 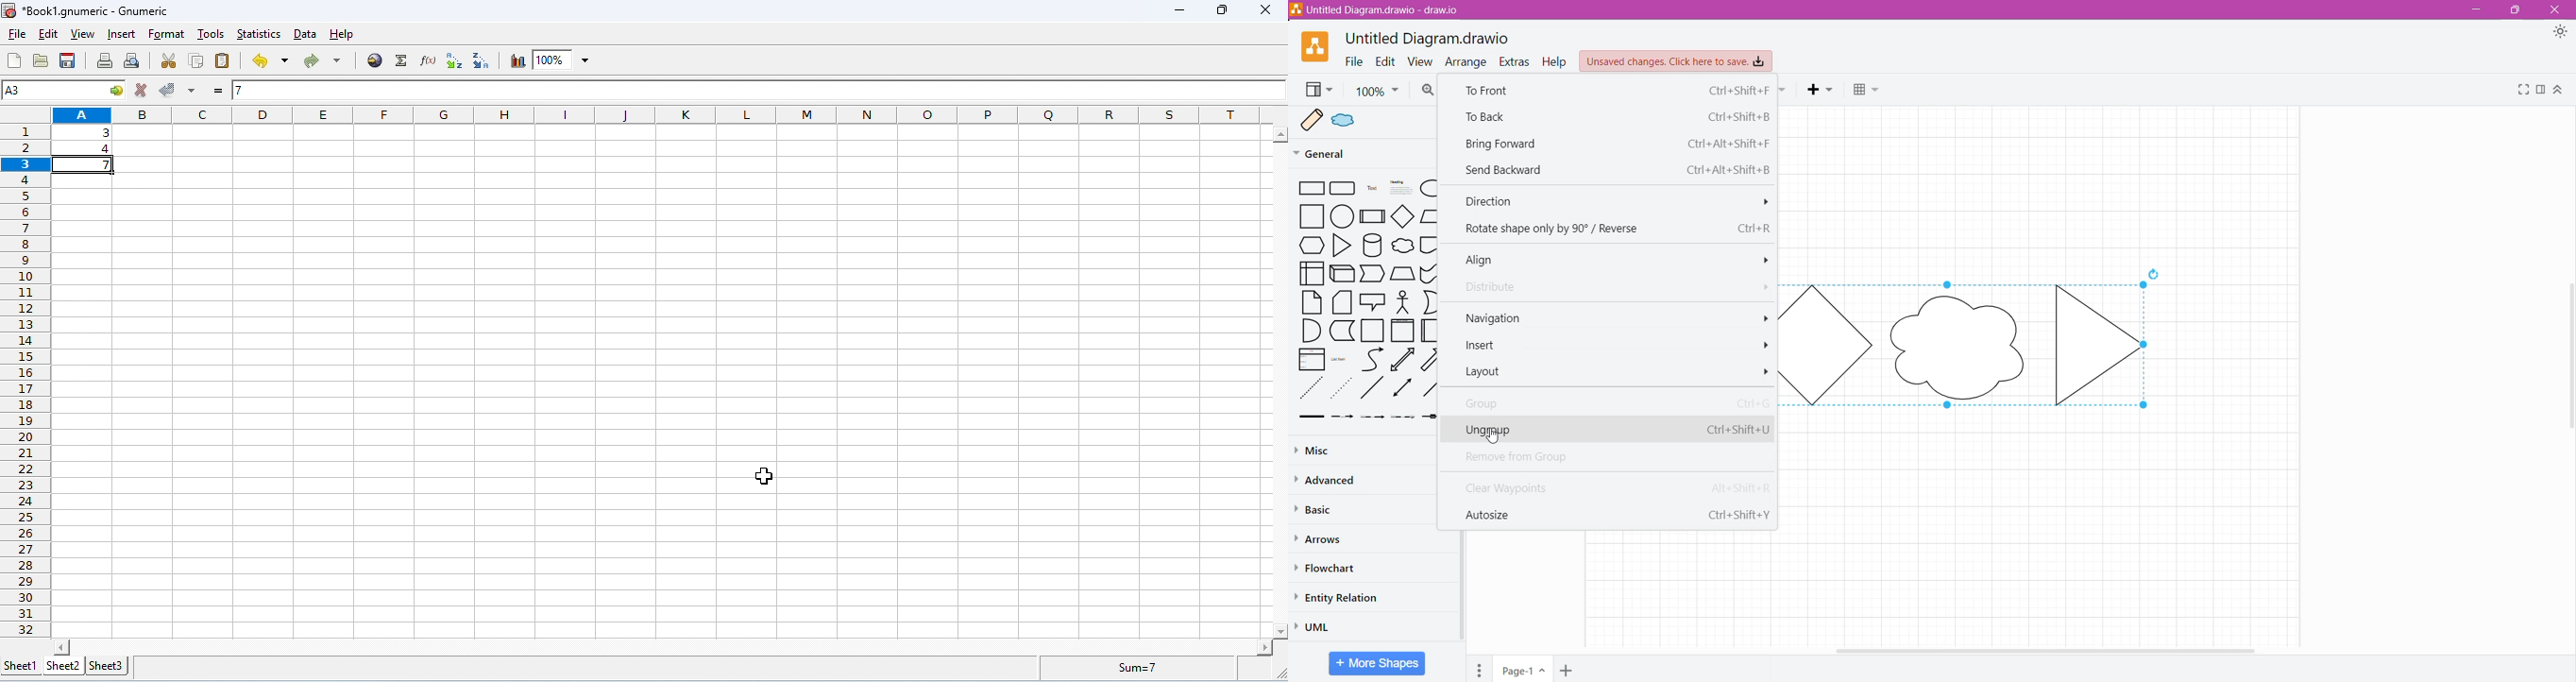 I want to click on Vertical Scroll Bar, so click(x=2568, y=354).